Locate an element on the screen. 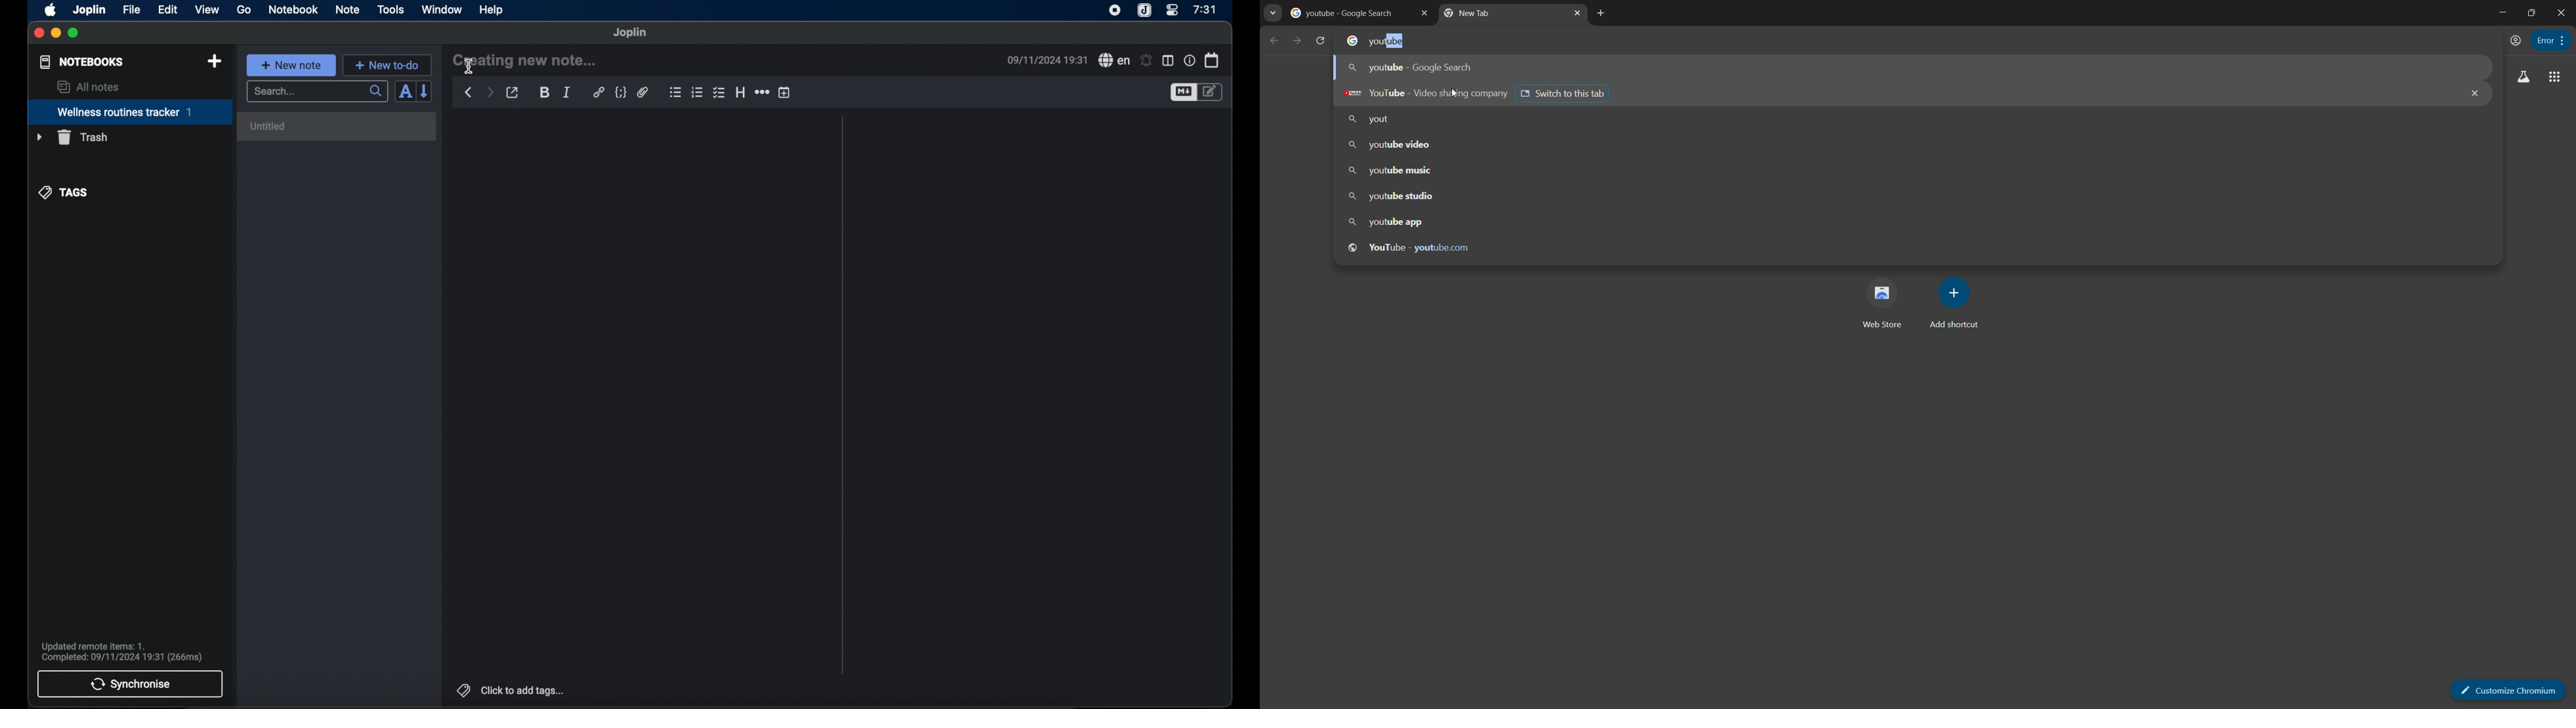  forward is located at coordinates (1296, 40).